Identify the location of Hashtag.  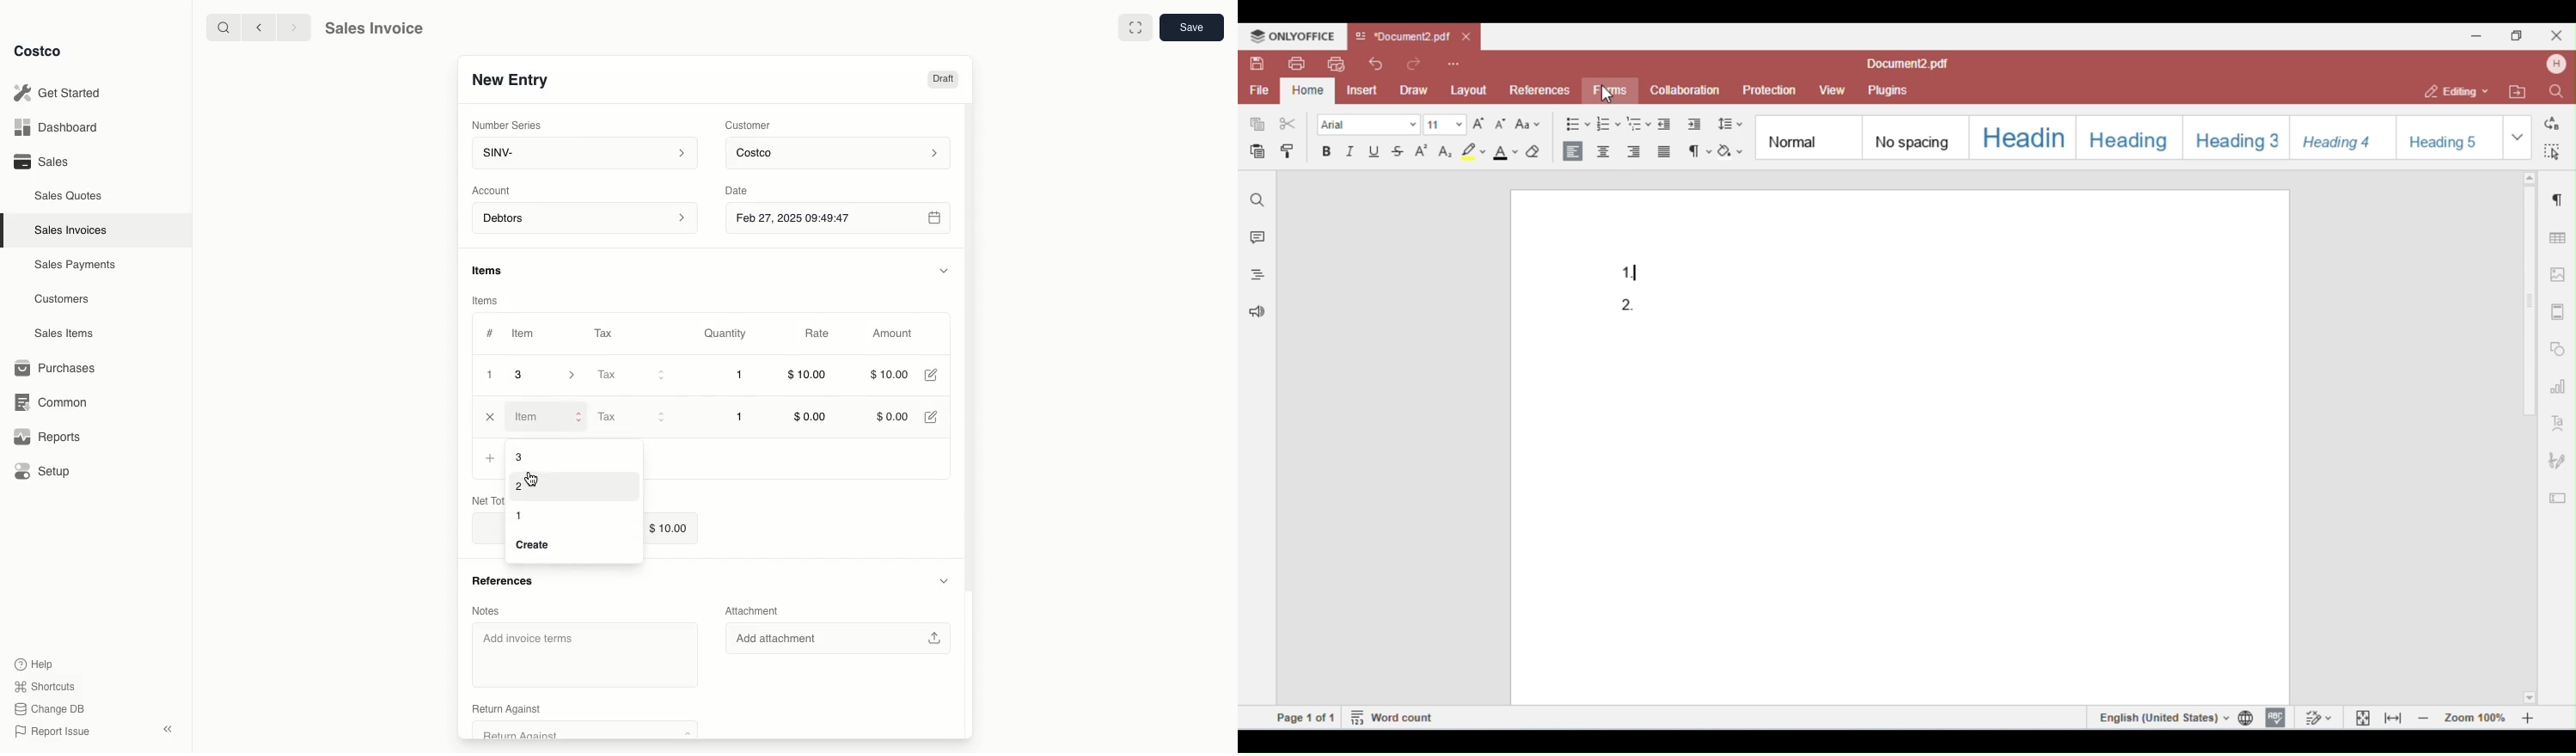
(489, 334).